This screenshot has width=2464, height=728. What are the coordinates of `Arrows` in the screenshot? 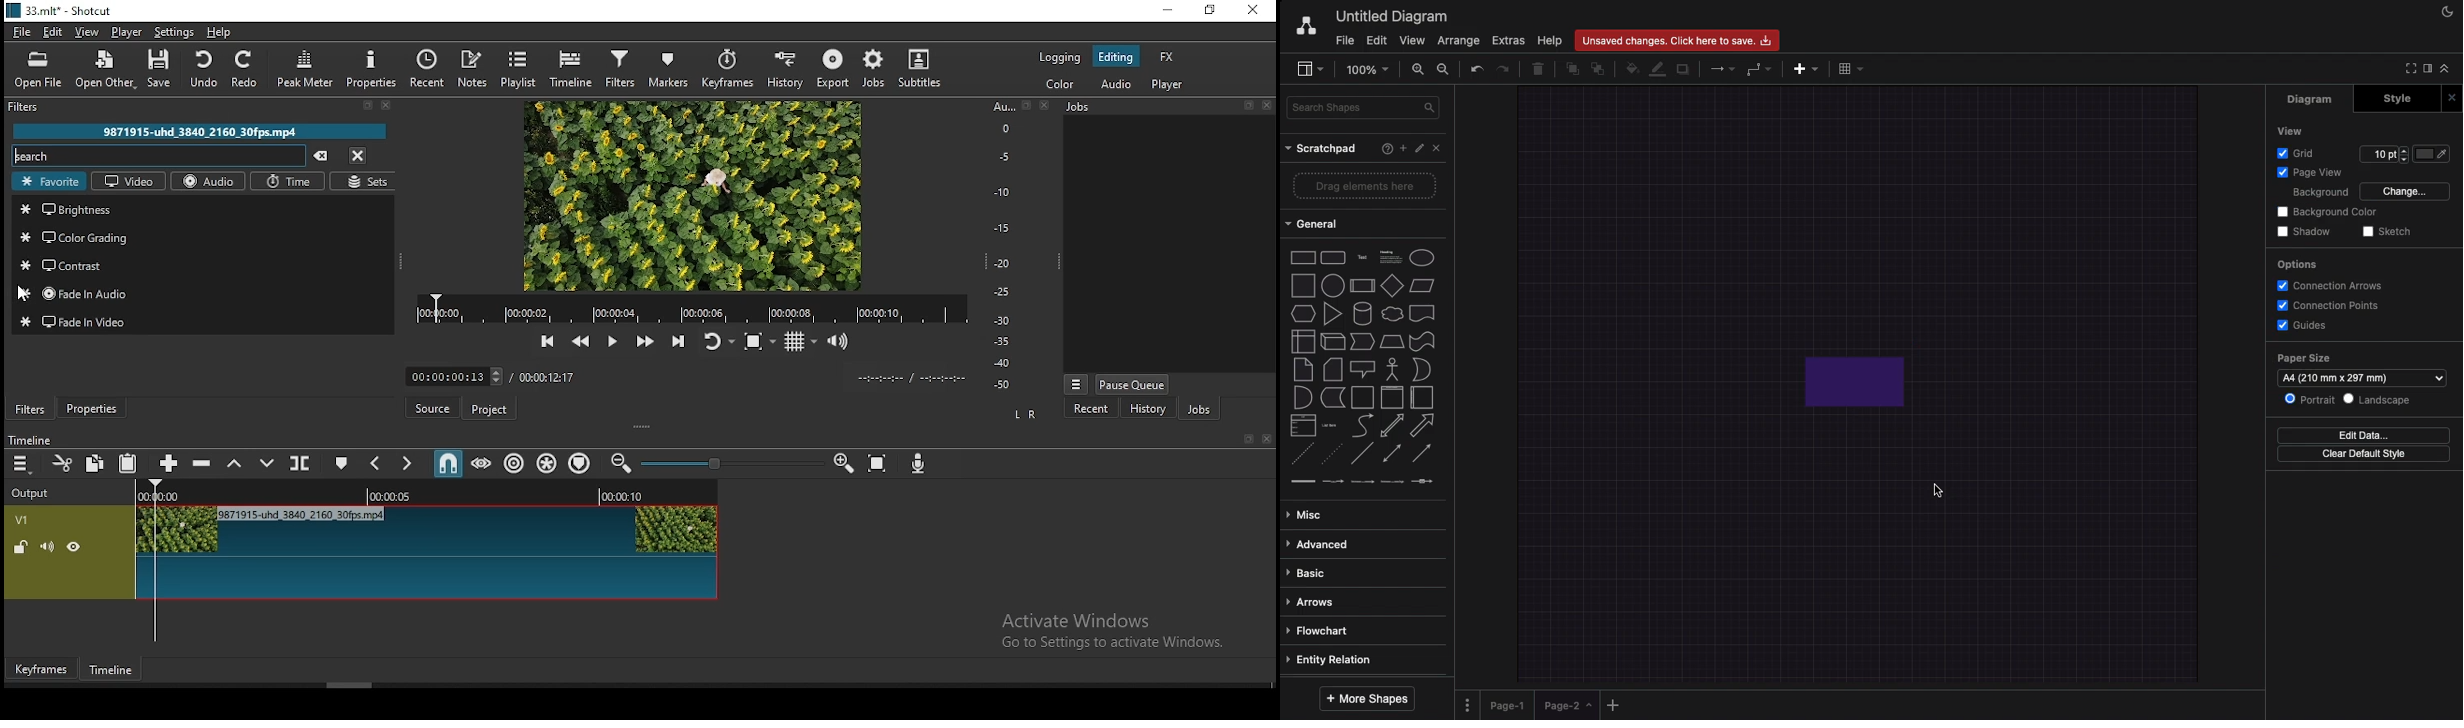 It's located at (1718, 67).